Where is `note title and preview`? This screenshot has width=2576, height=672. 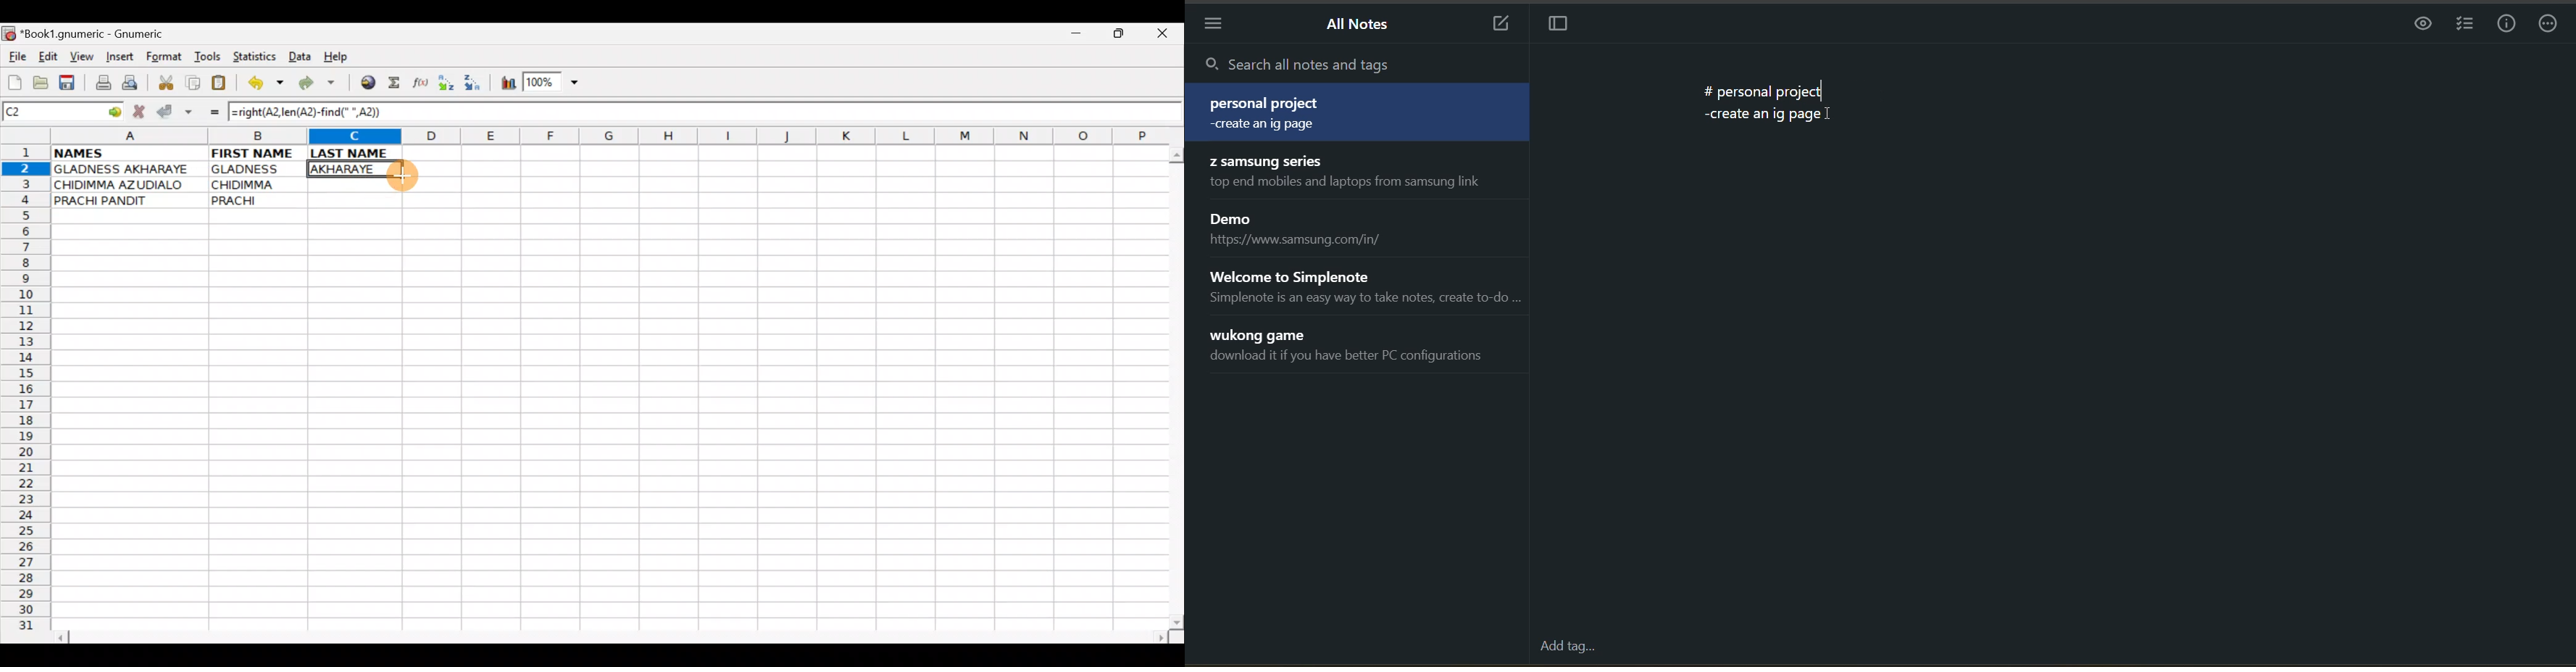 note title and preview is located at coordinates (1353, 173).